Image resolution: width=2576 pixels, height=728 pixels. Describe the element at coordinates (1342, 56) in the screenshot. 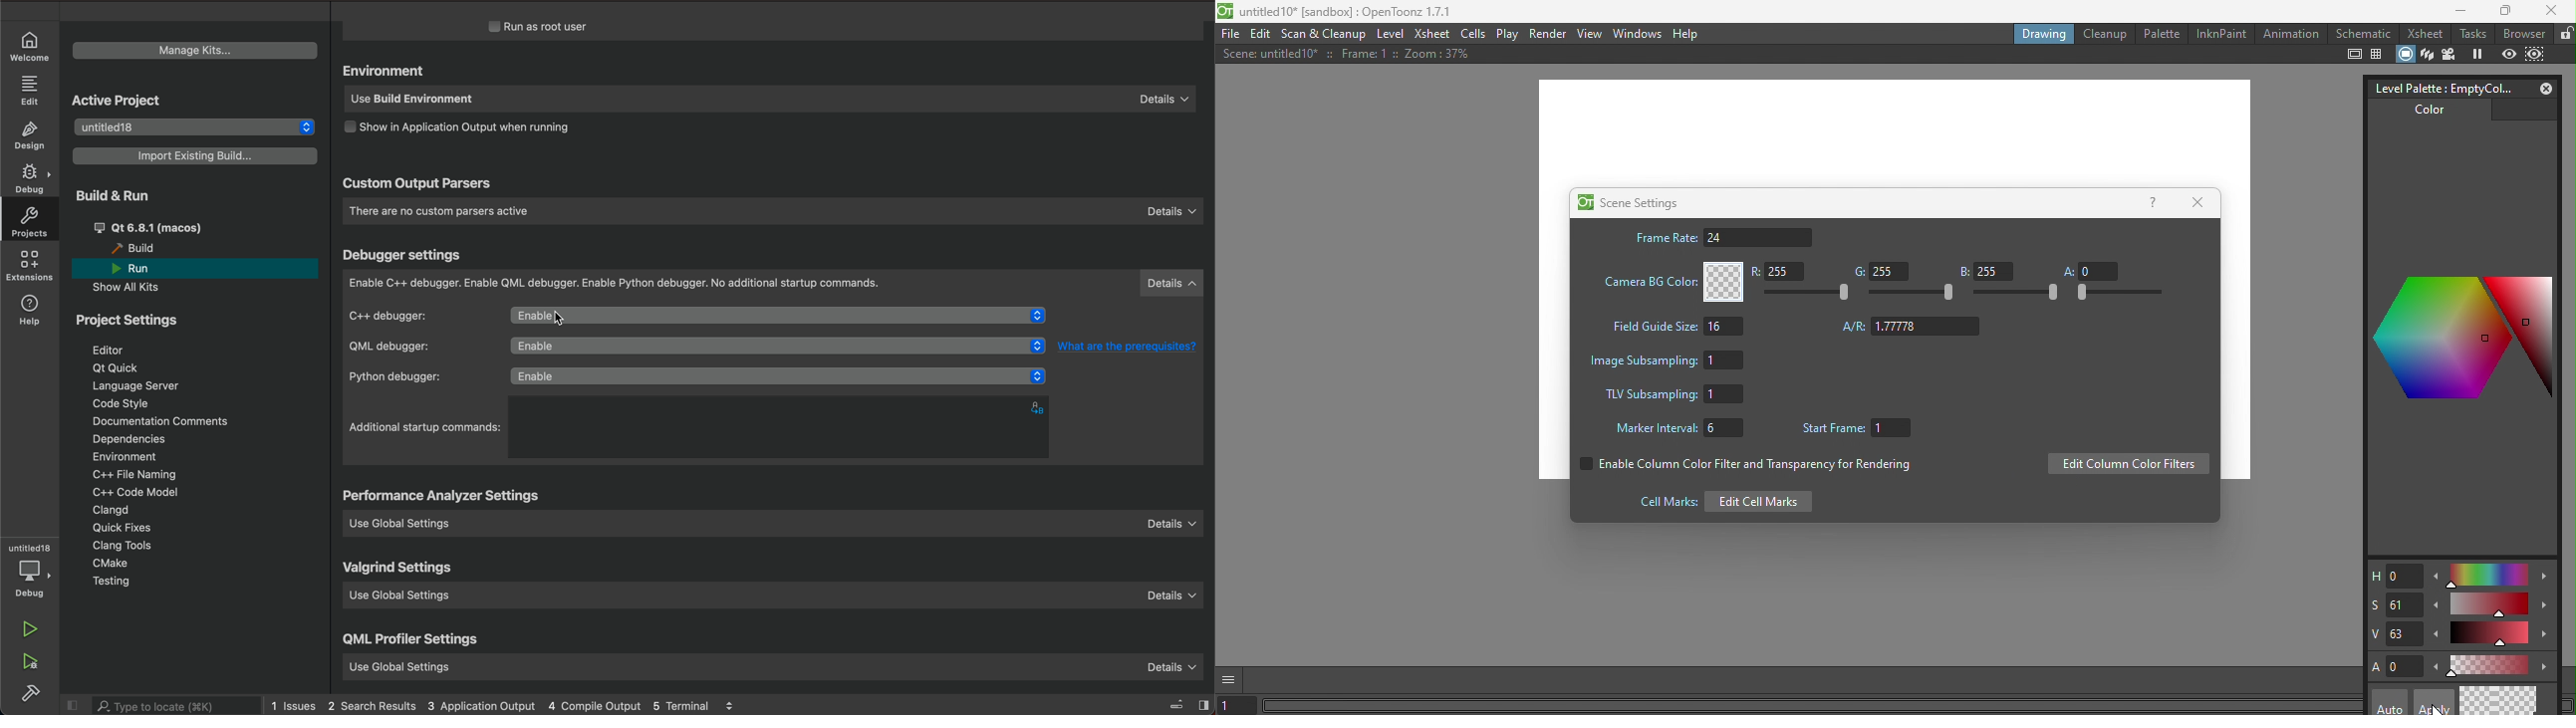

I see `Scene details` at that location.